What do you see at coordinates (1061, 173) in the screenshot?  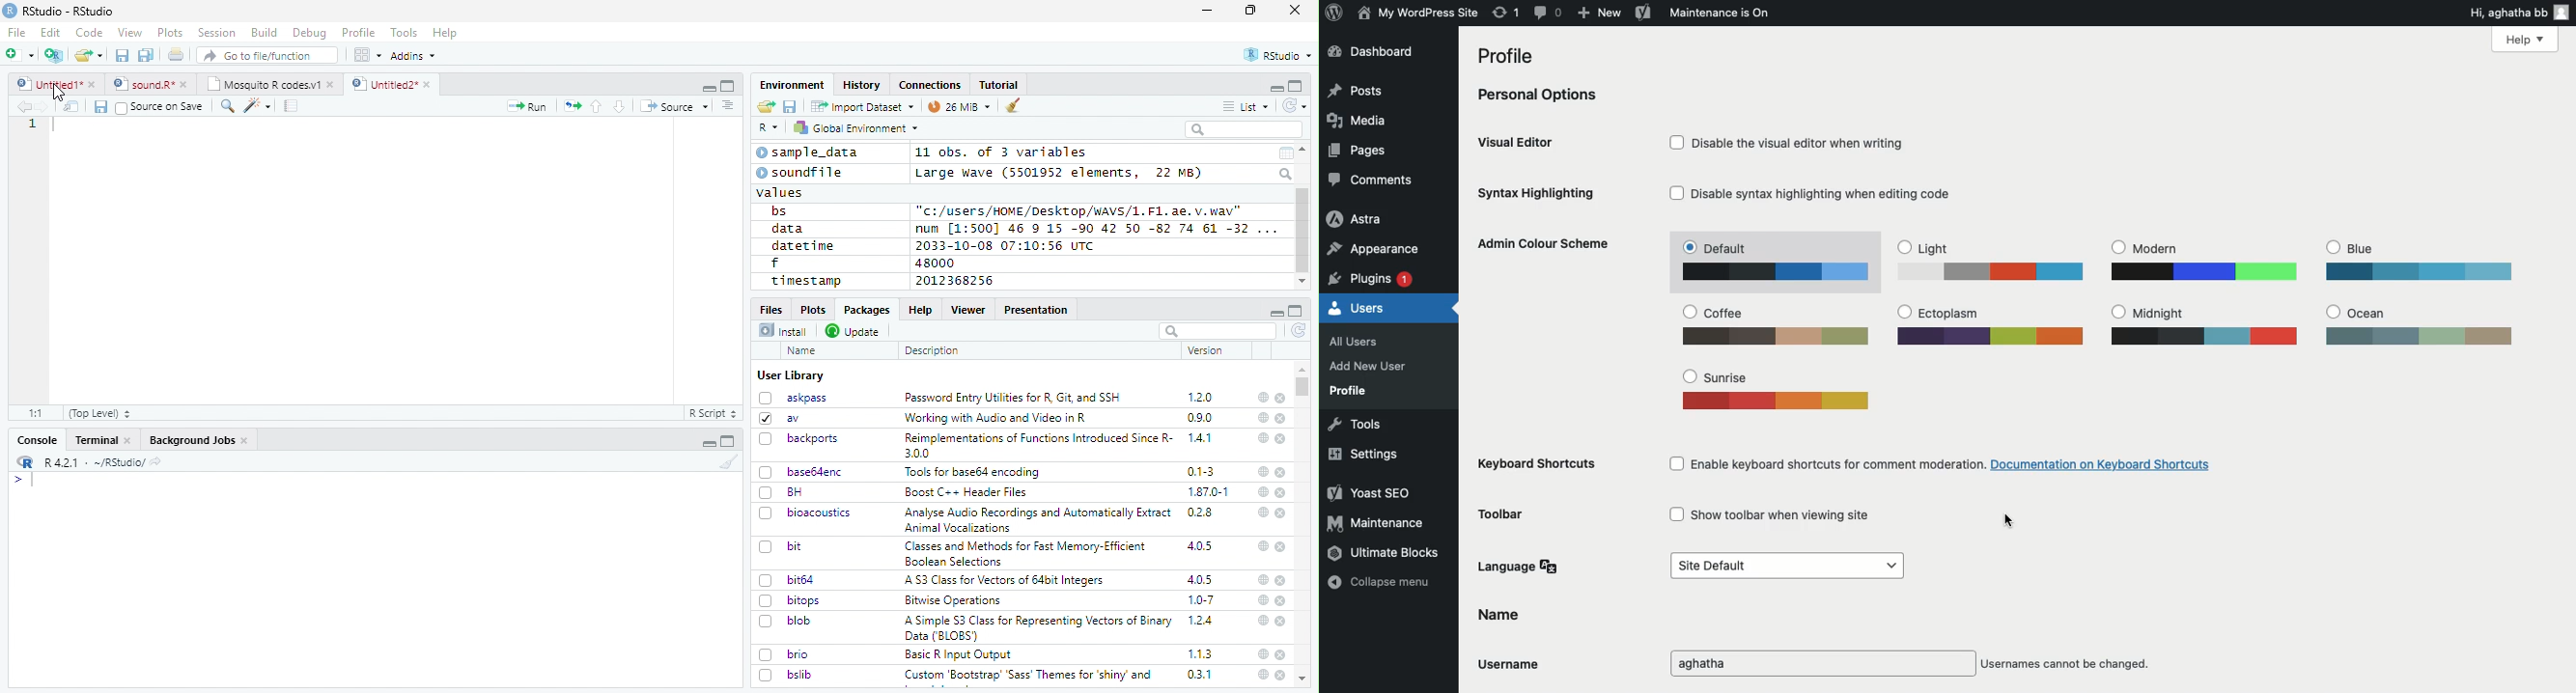 I see `Large wave (5501952 elements, 22 MB)` at bounding box center [1061, 173].